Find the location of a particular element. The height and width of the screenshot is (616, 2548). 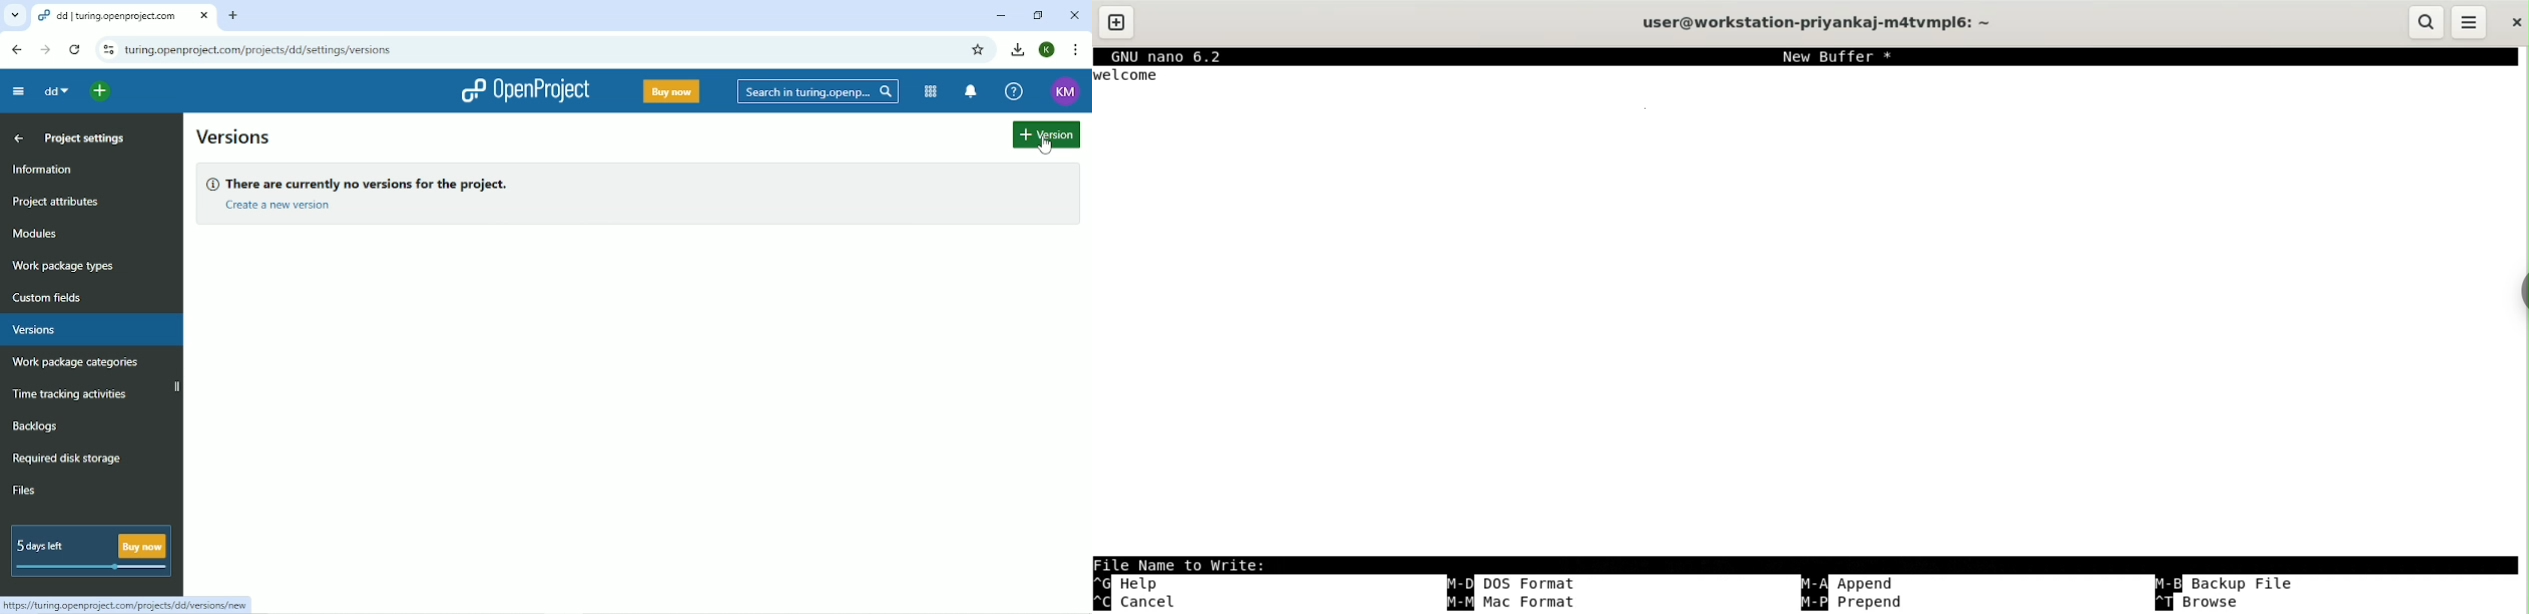

Account is located at coordinates (1048, 49).